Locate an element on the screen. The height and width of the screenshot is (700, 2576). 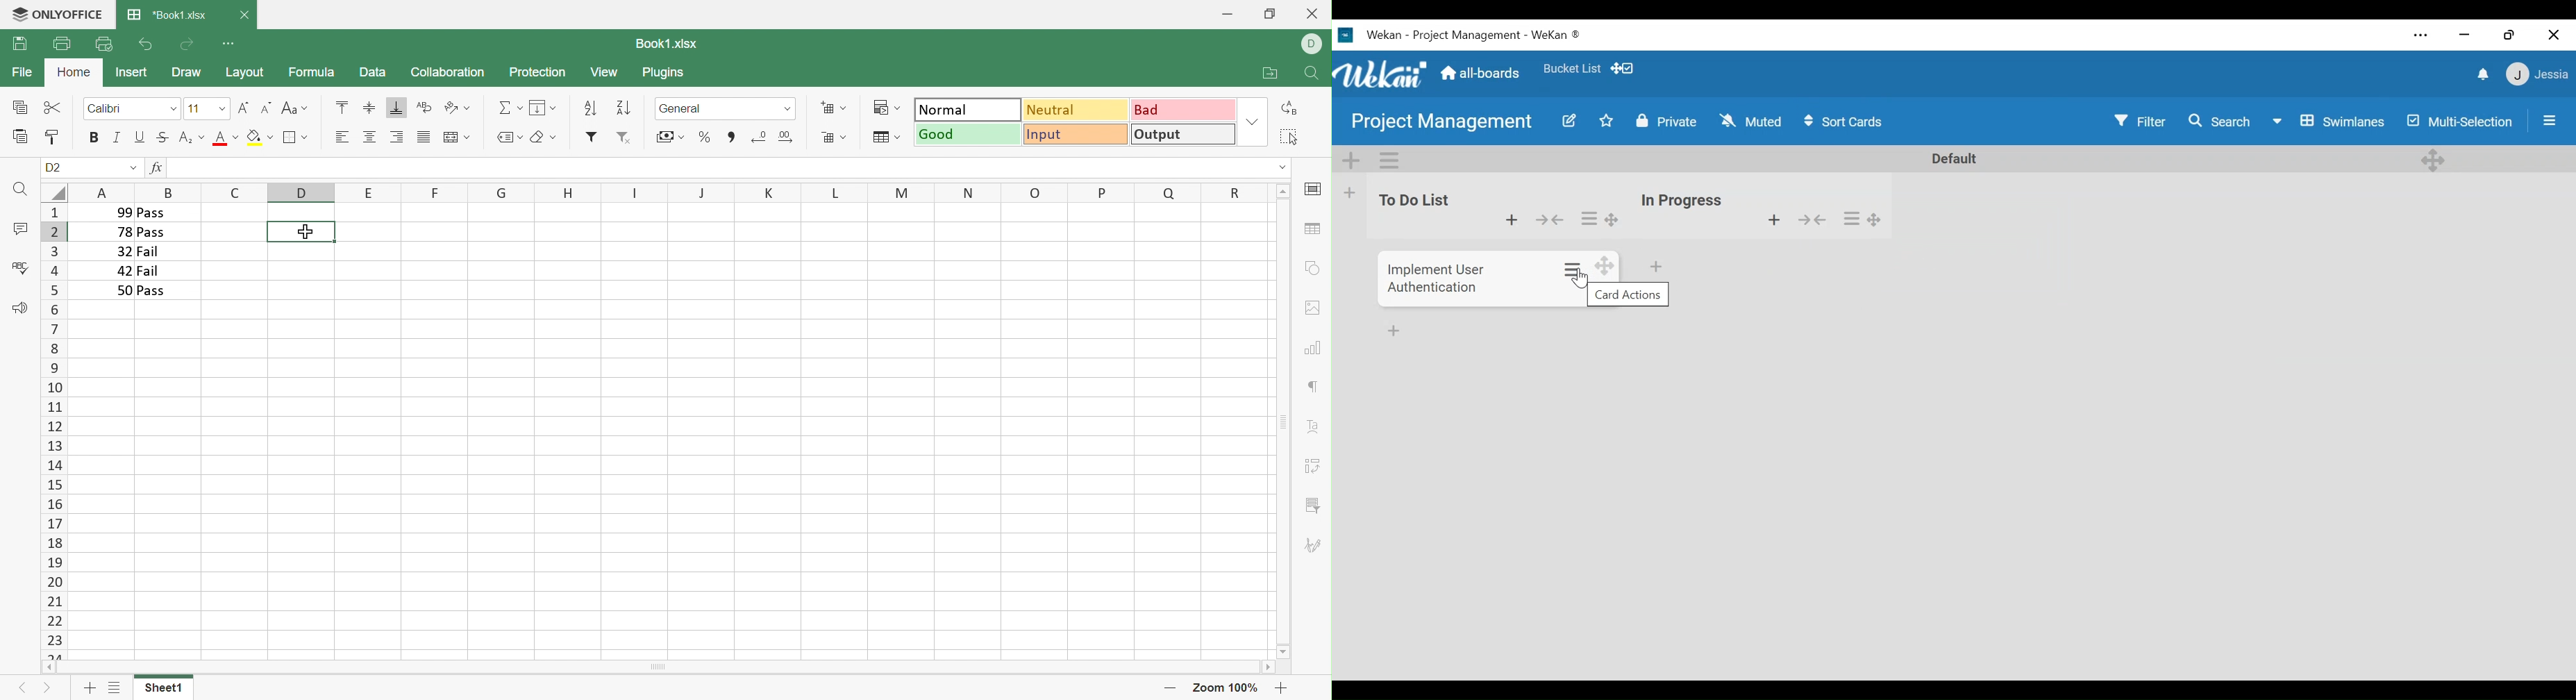
Text art settings is located at coordinates (1314, 426).